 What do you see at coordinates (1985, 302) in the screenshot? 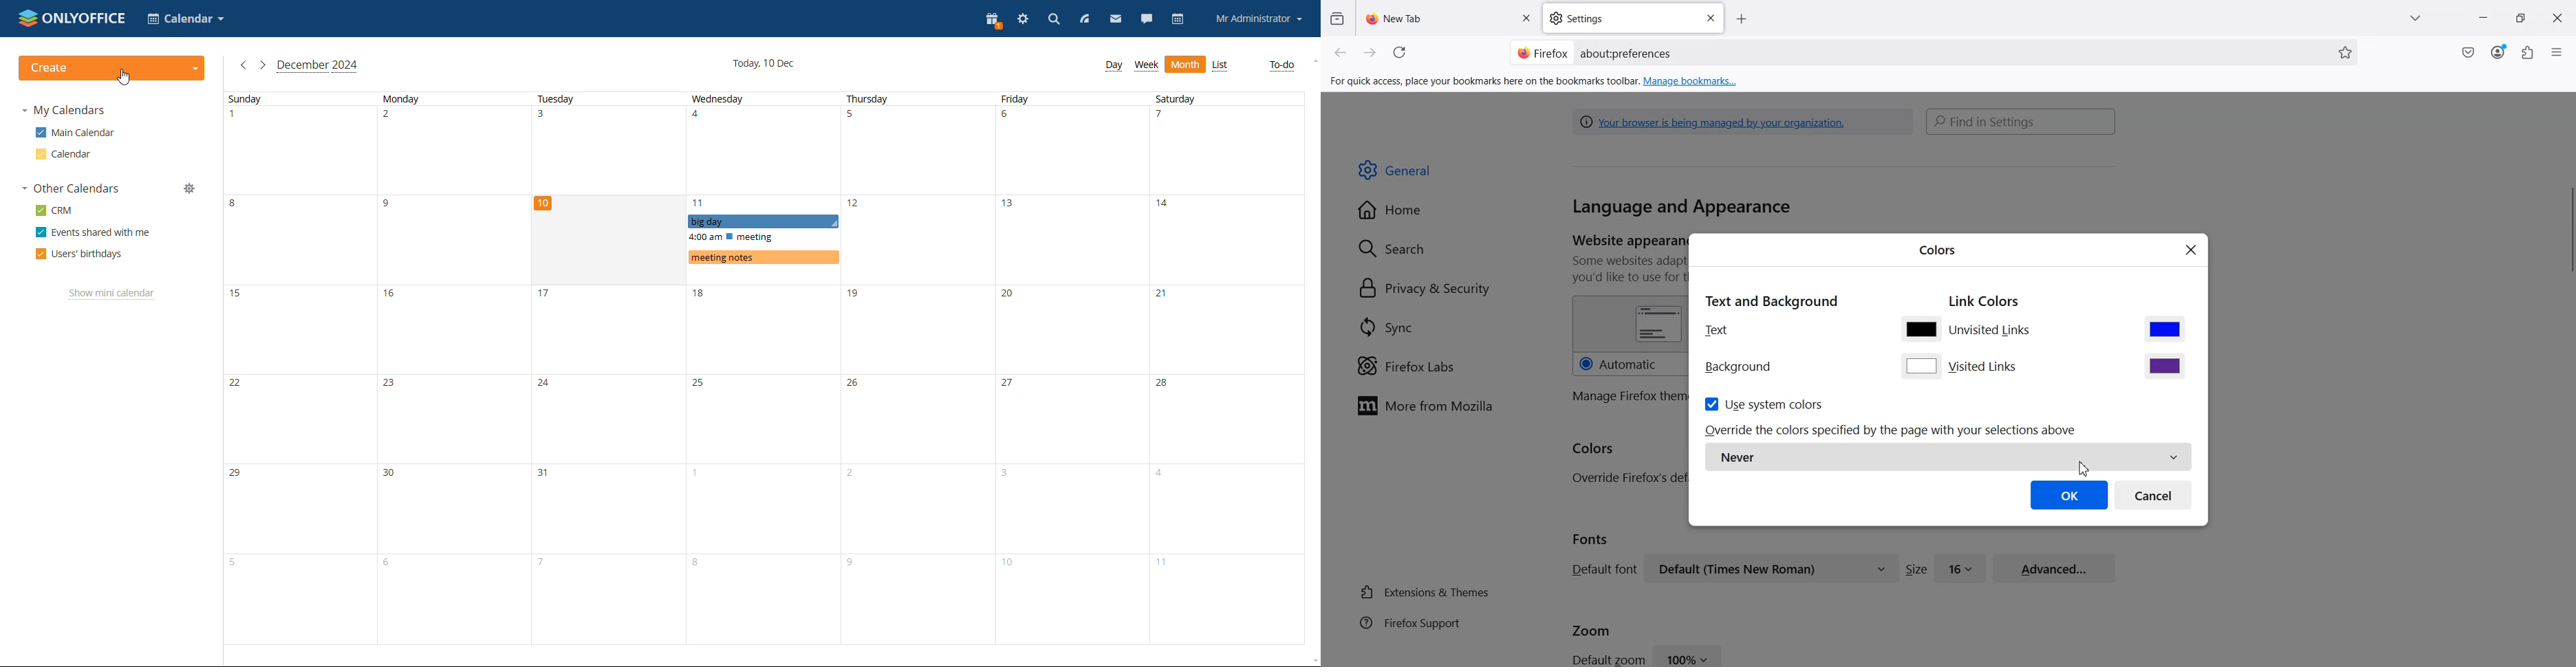
I see `Link Colors` at bounding box center [1985, 302].